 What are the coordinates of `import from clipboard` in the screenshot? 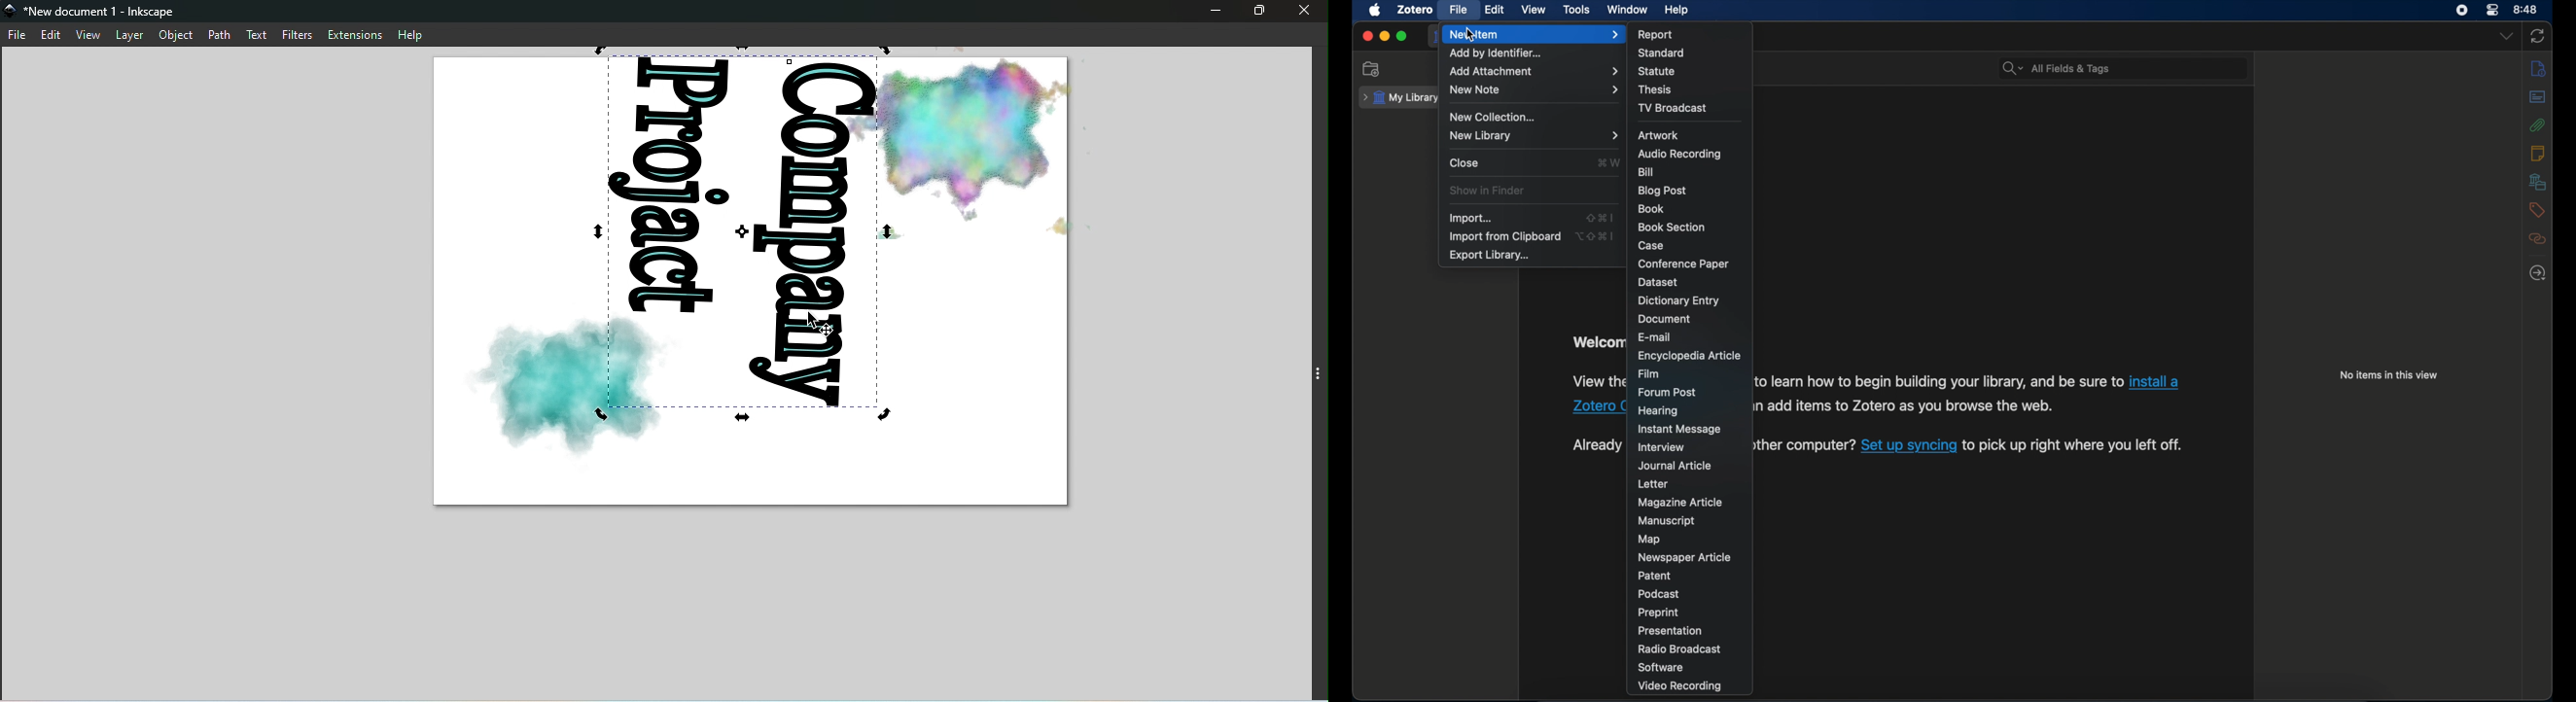 It's located at (1504, 236).